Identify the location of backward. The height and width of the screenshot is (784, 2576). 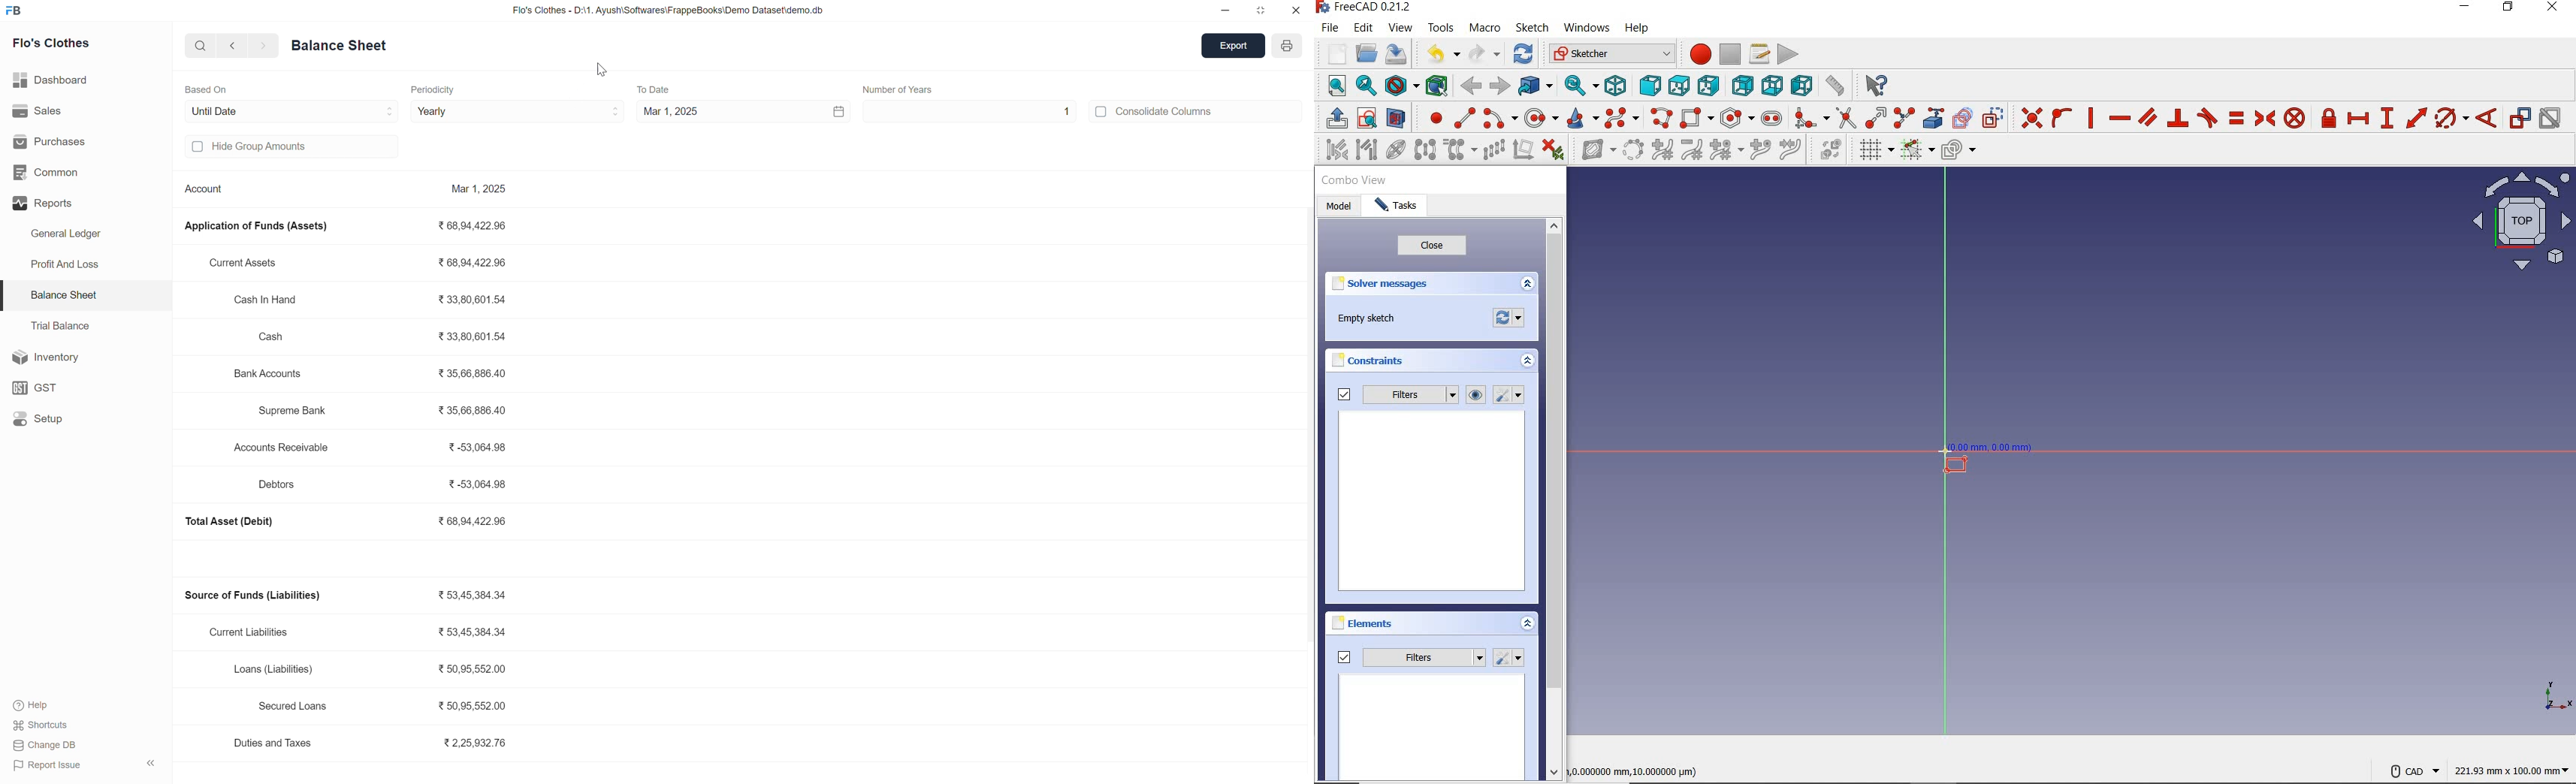
(229, 45).